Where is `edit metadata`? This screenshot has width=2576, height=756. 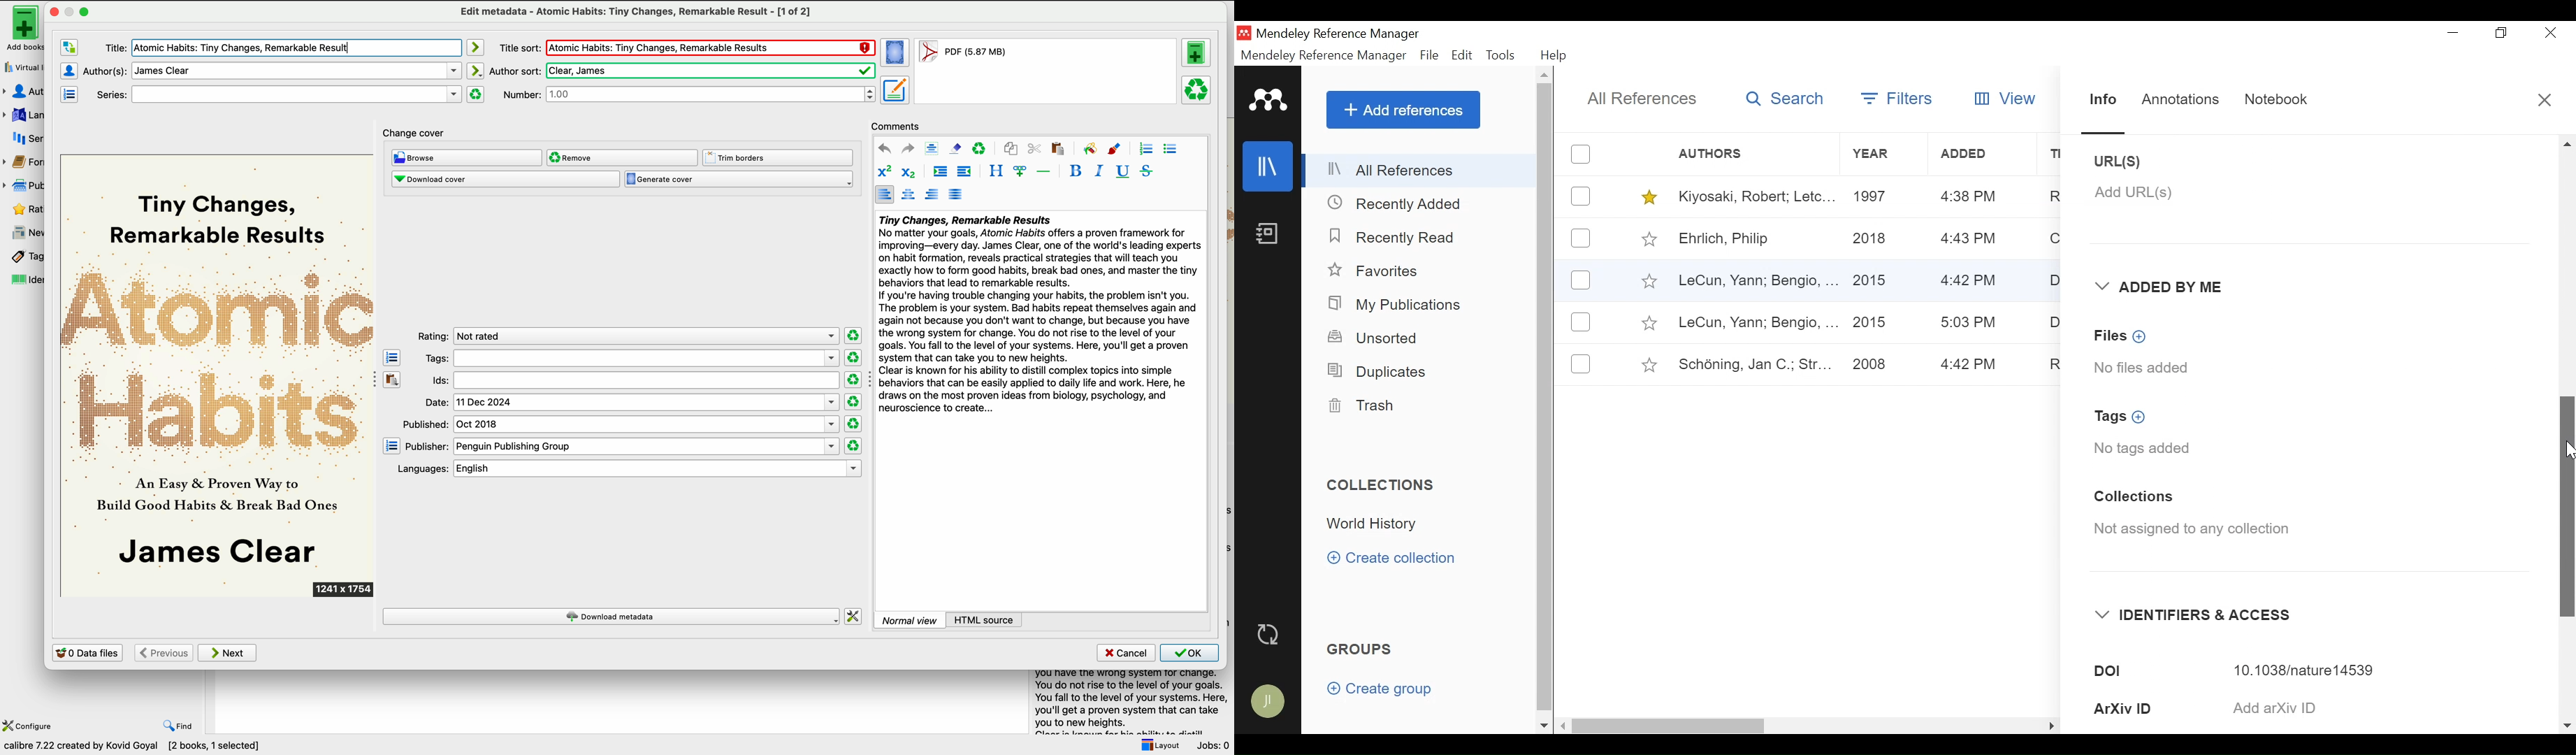 edit metadata is located at coordinates (634, 12).